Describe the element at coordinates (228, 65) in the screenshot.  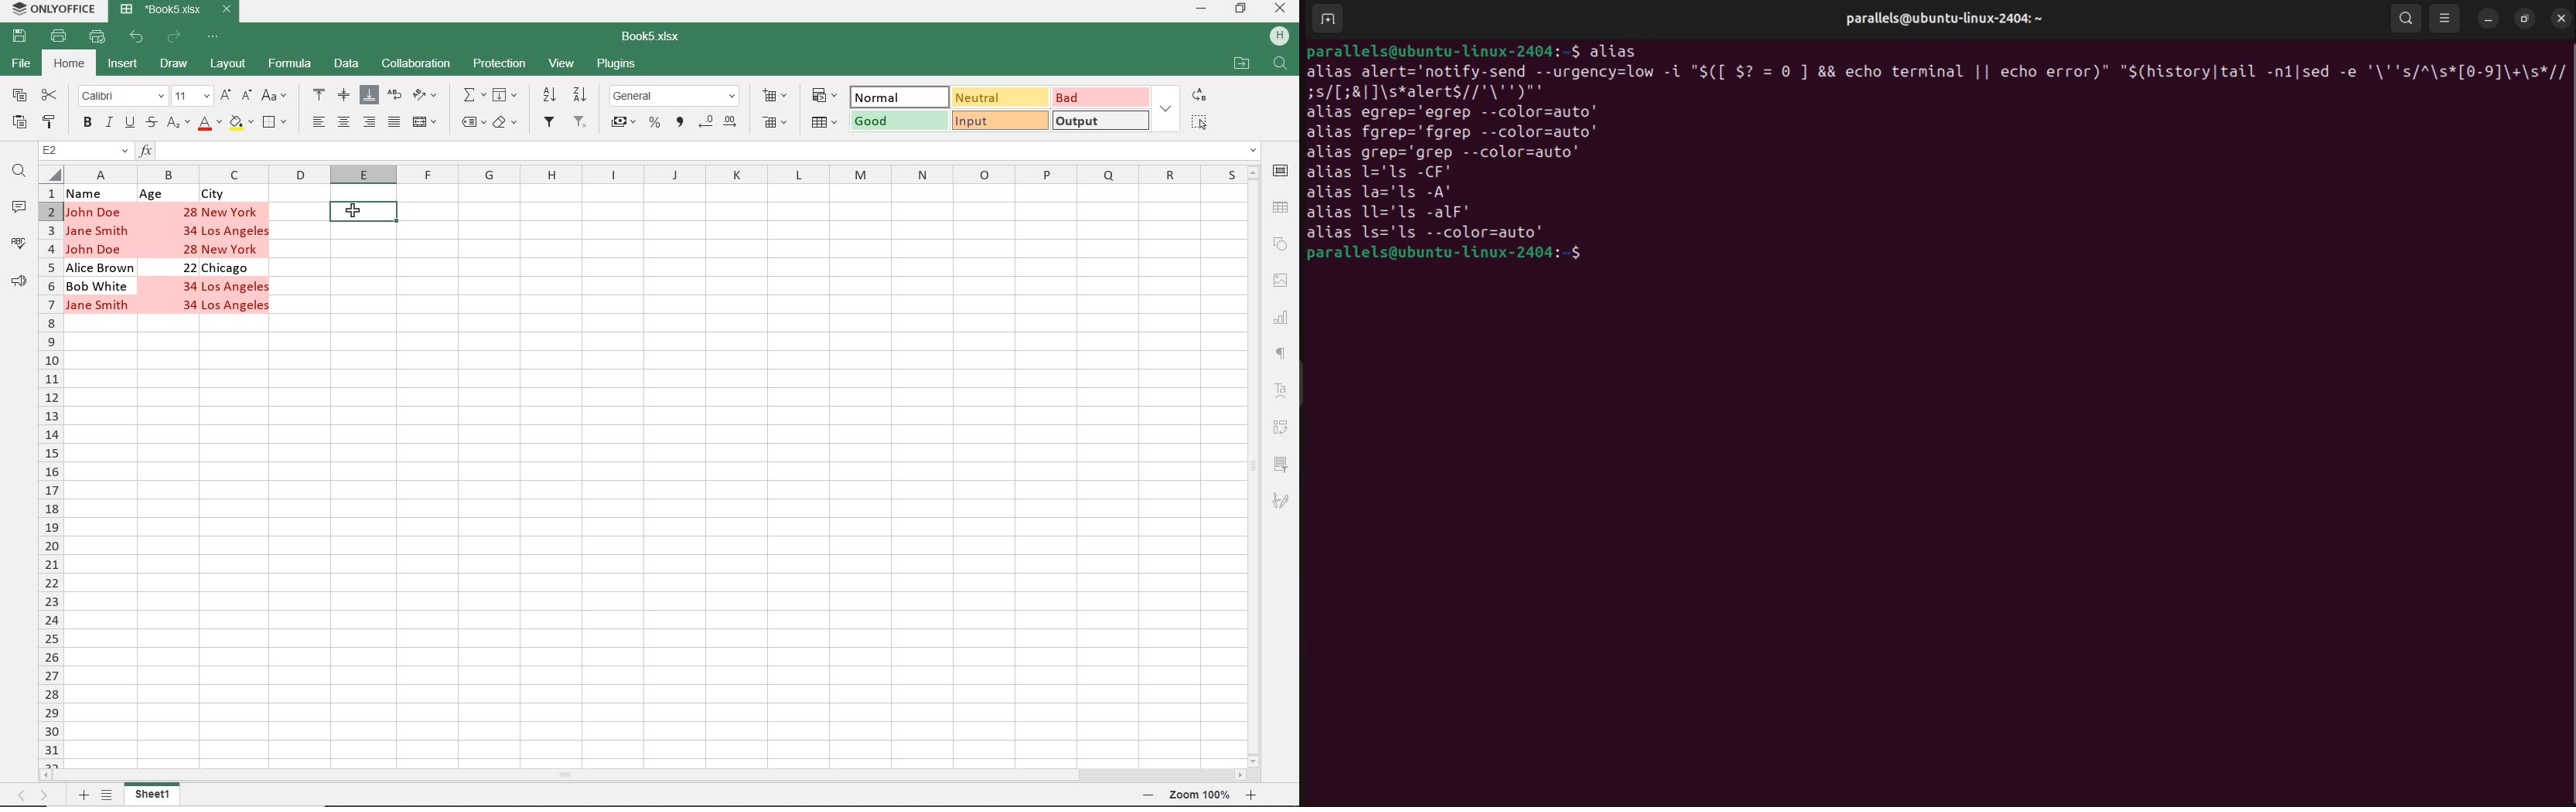
I see `LAYOUT` at that location.